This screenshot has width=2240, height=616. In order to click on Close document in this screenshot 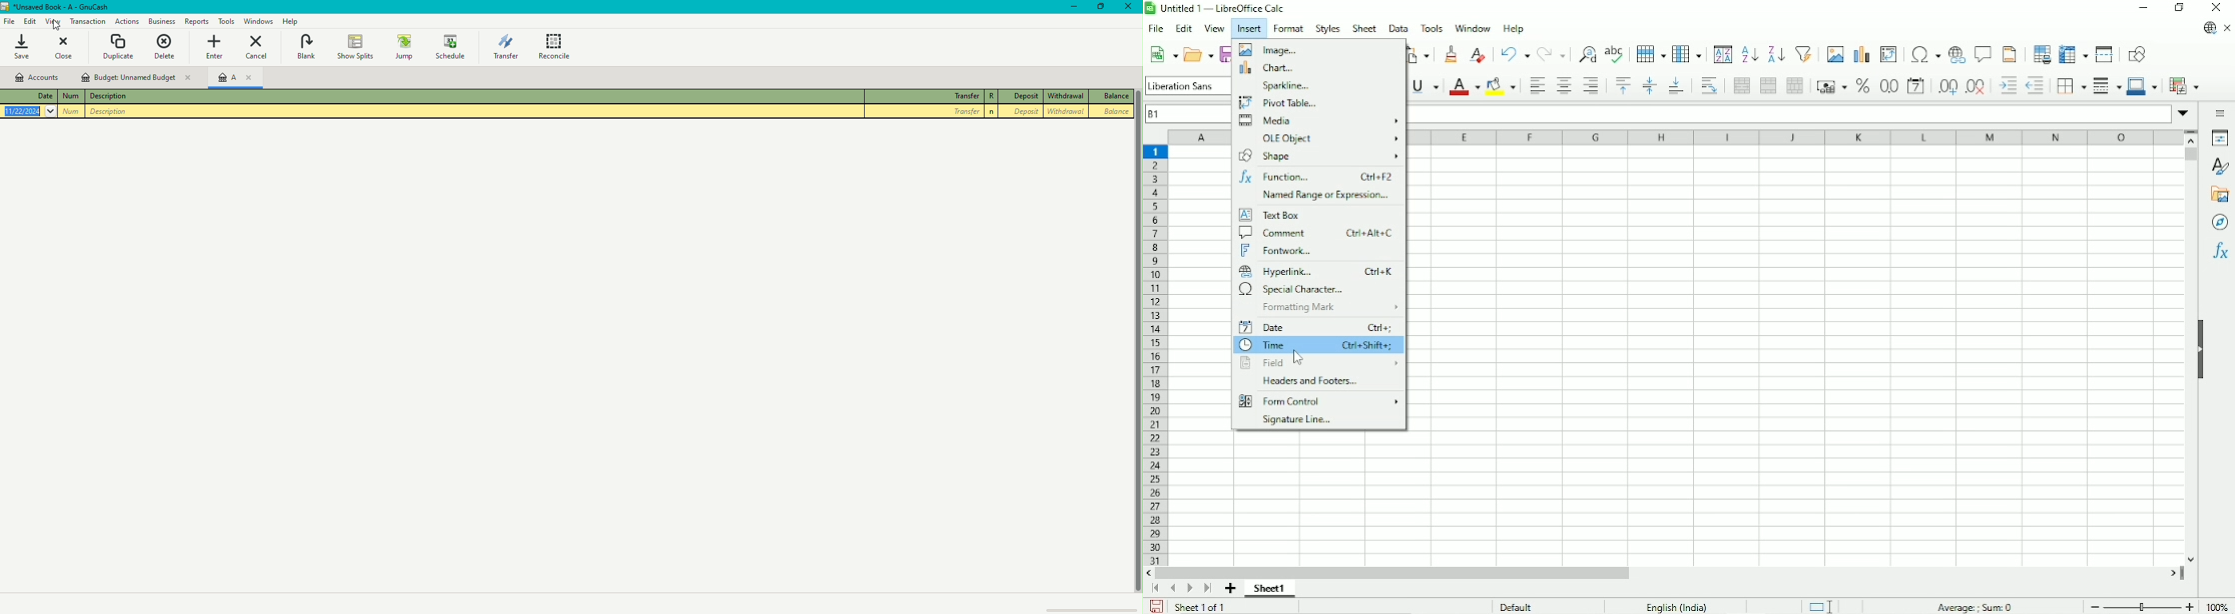, I will do `click(2228, 28)`.